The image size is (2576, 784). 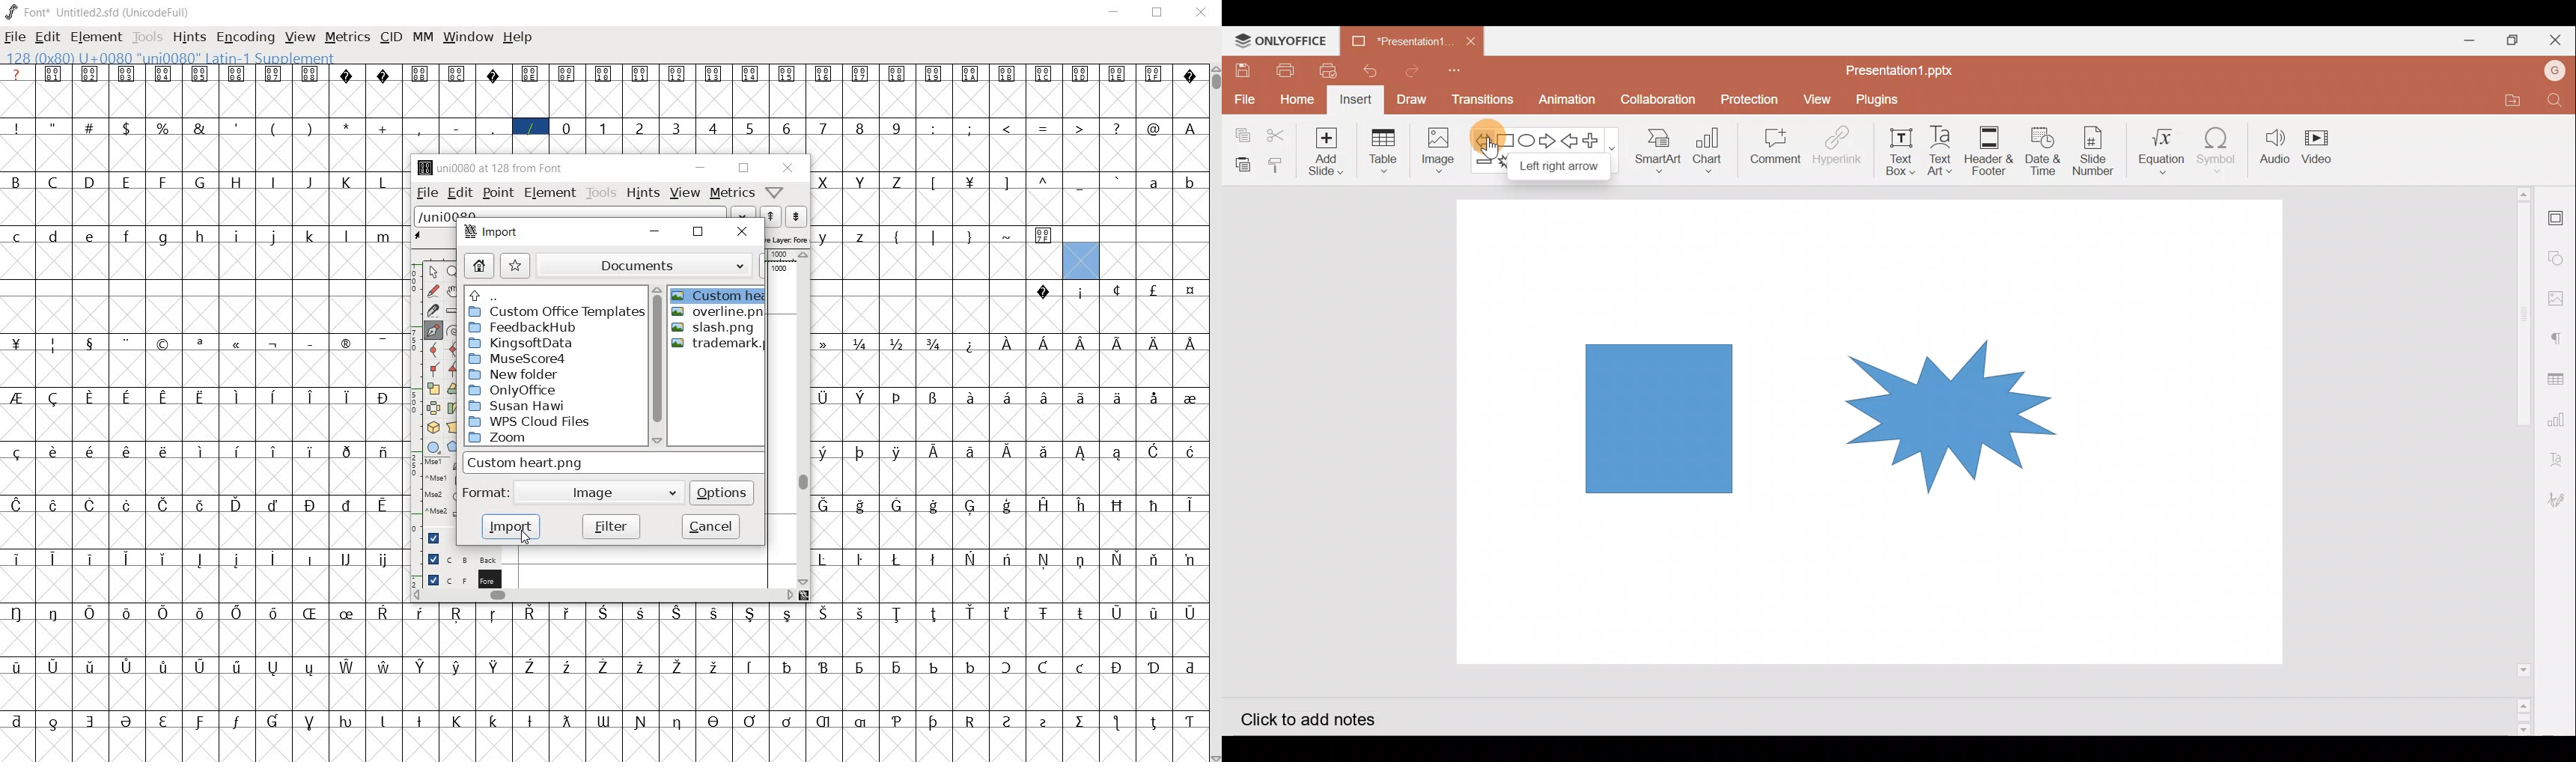 I want to click on glyph, so click(x=385, y=561).